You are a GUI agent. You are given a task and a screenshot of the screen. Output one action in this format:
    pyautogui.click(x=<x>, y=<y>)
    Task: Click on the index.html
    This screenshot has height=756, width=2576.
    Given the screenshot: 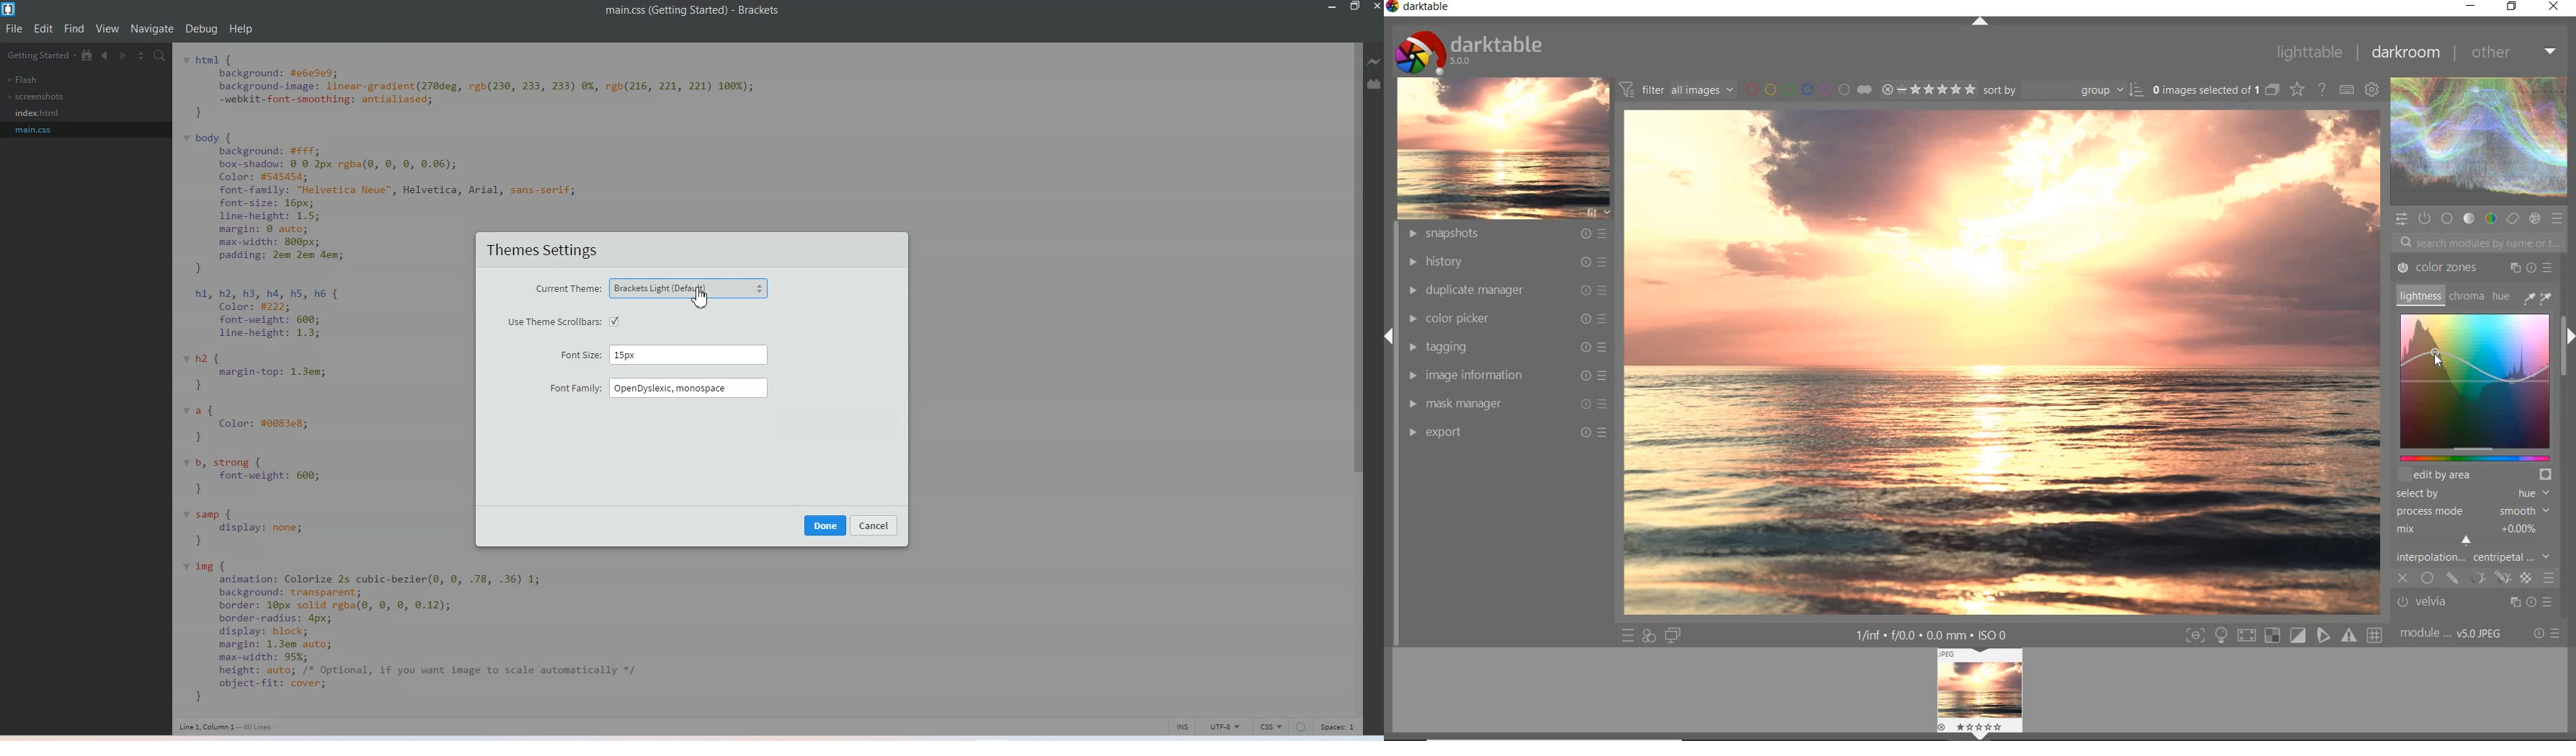 What is the action you would take?
    pyautogui.click(x=40, y=113)
    